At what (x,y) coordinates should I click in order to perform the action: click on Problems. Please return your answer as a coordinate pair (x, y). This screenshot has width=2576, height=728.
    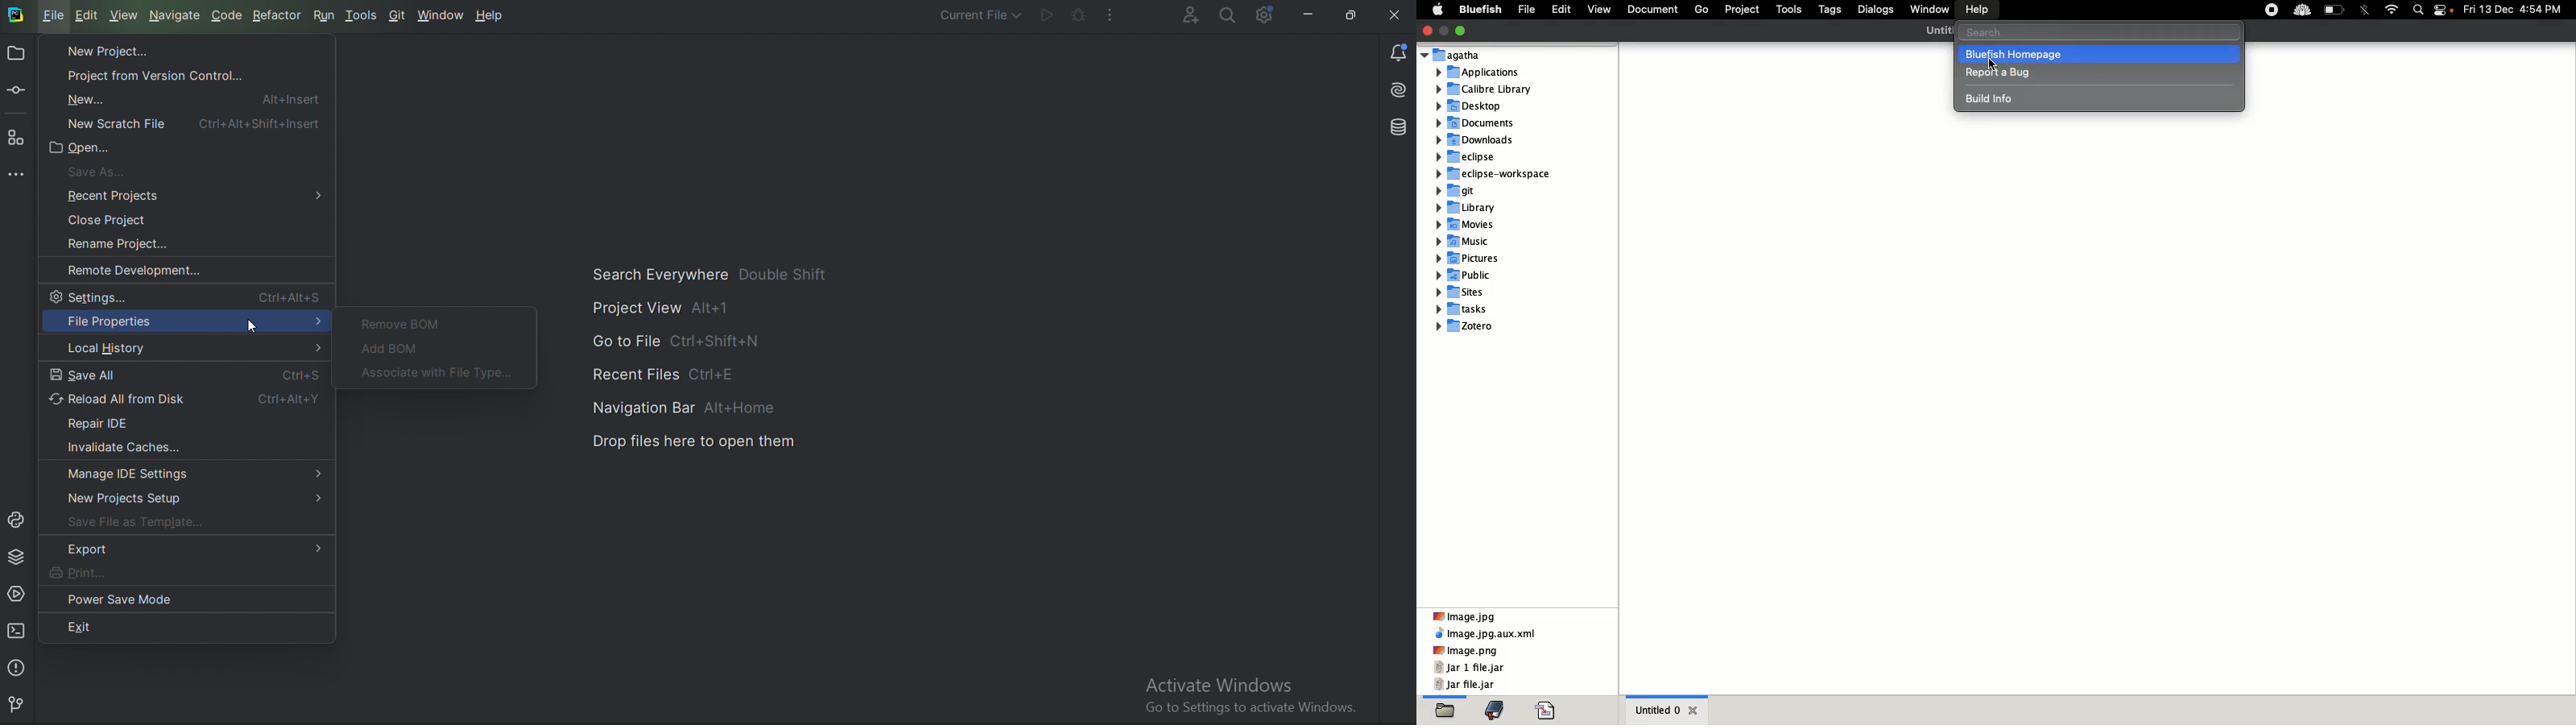
    Looking at the image, I should click on (18, 667).